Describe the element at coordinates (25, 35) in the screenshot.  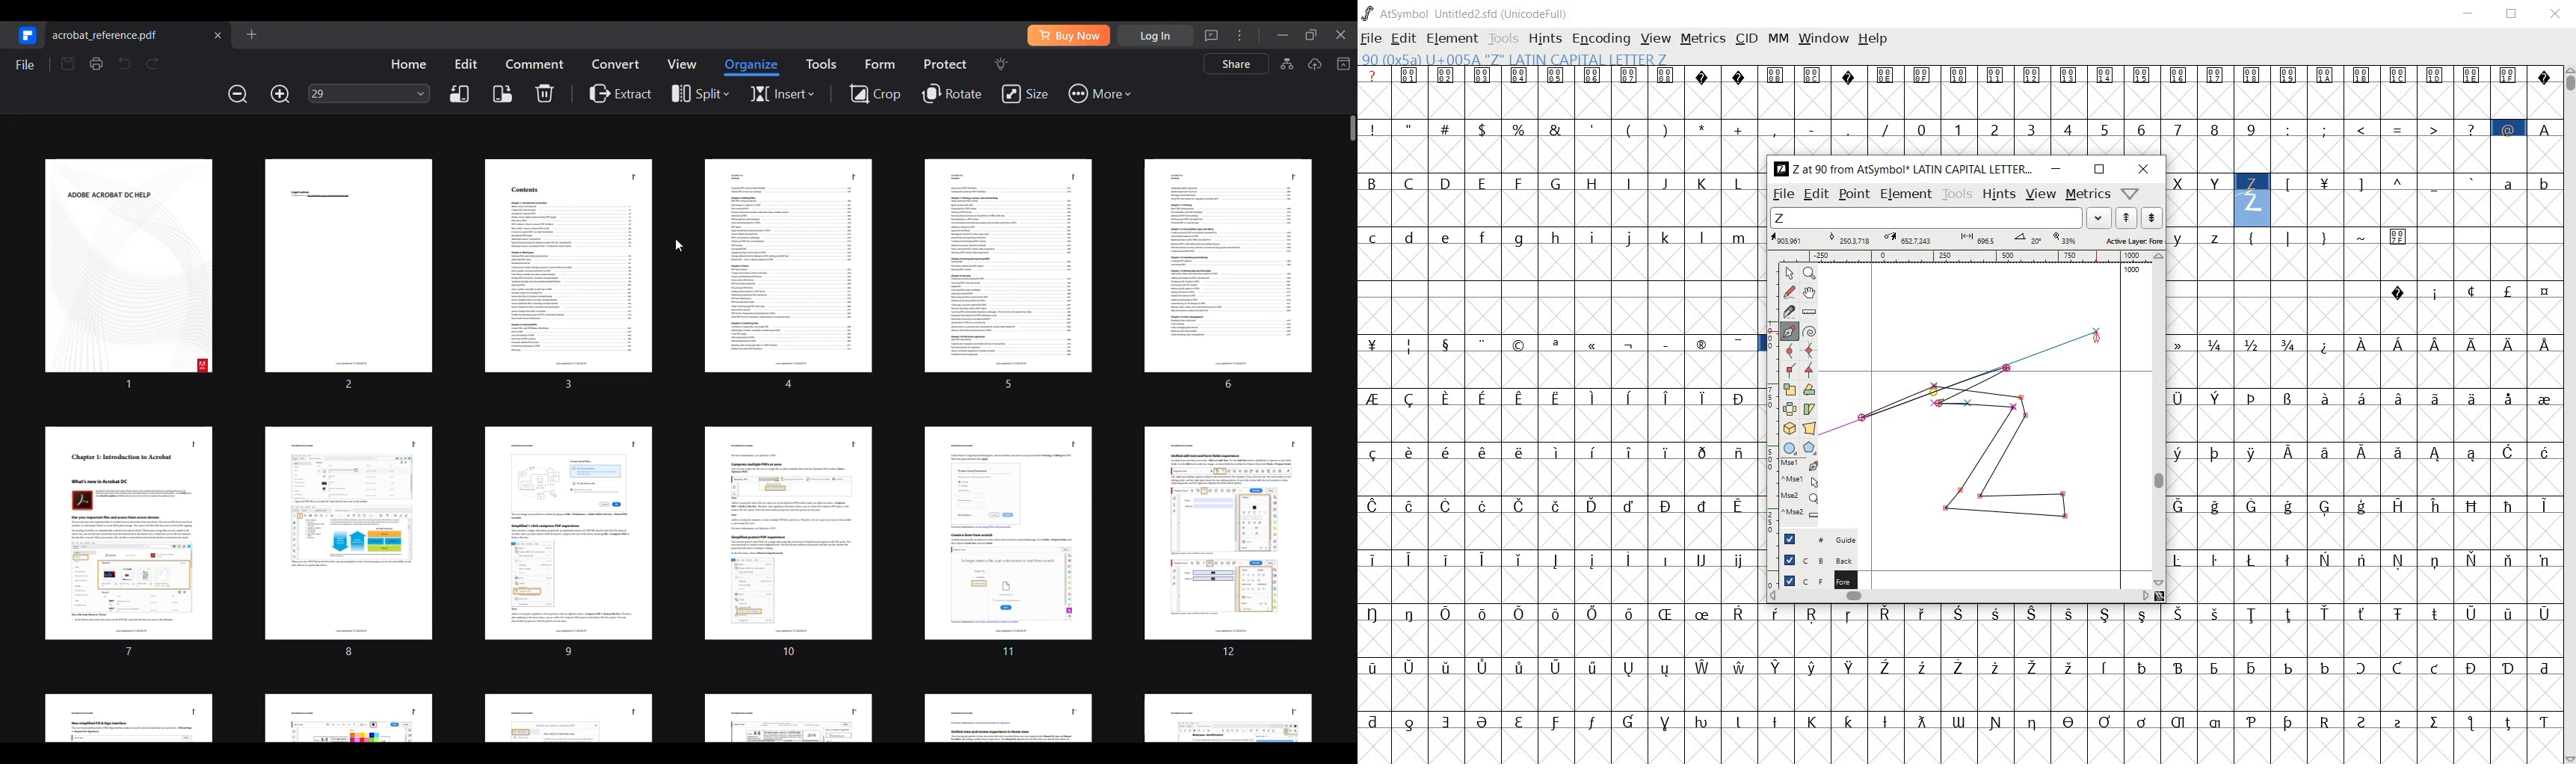
I see `Go to start page` at that location.